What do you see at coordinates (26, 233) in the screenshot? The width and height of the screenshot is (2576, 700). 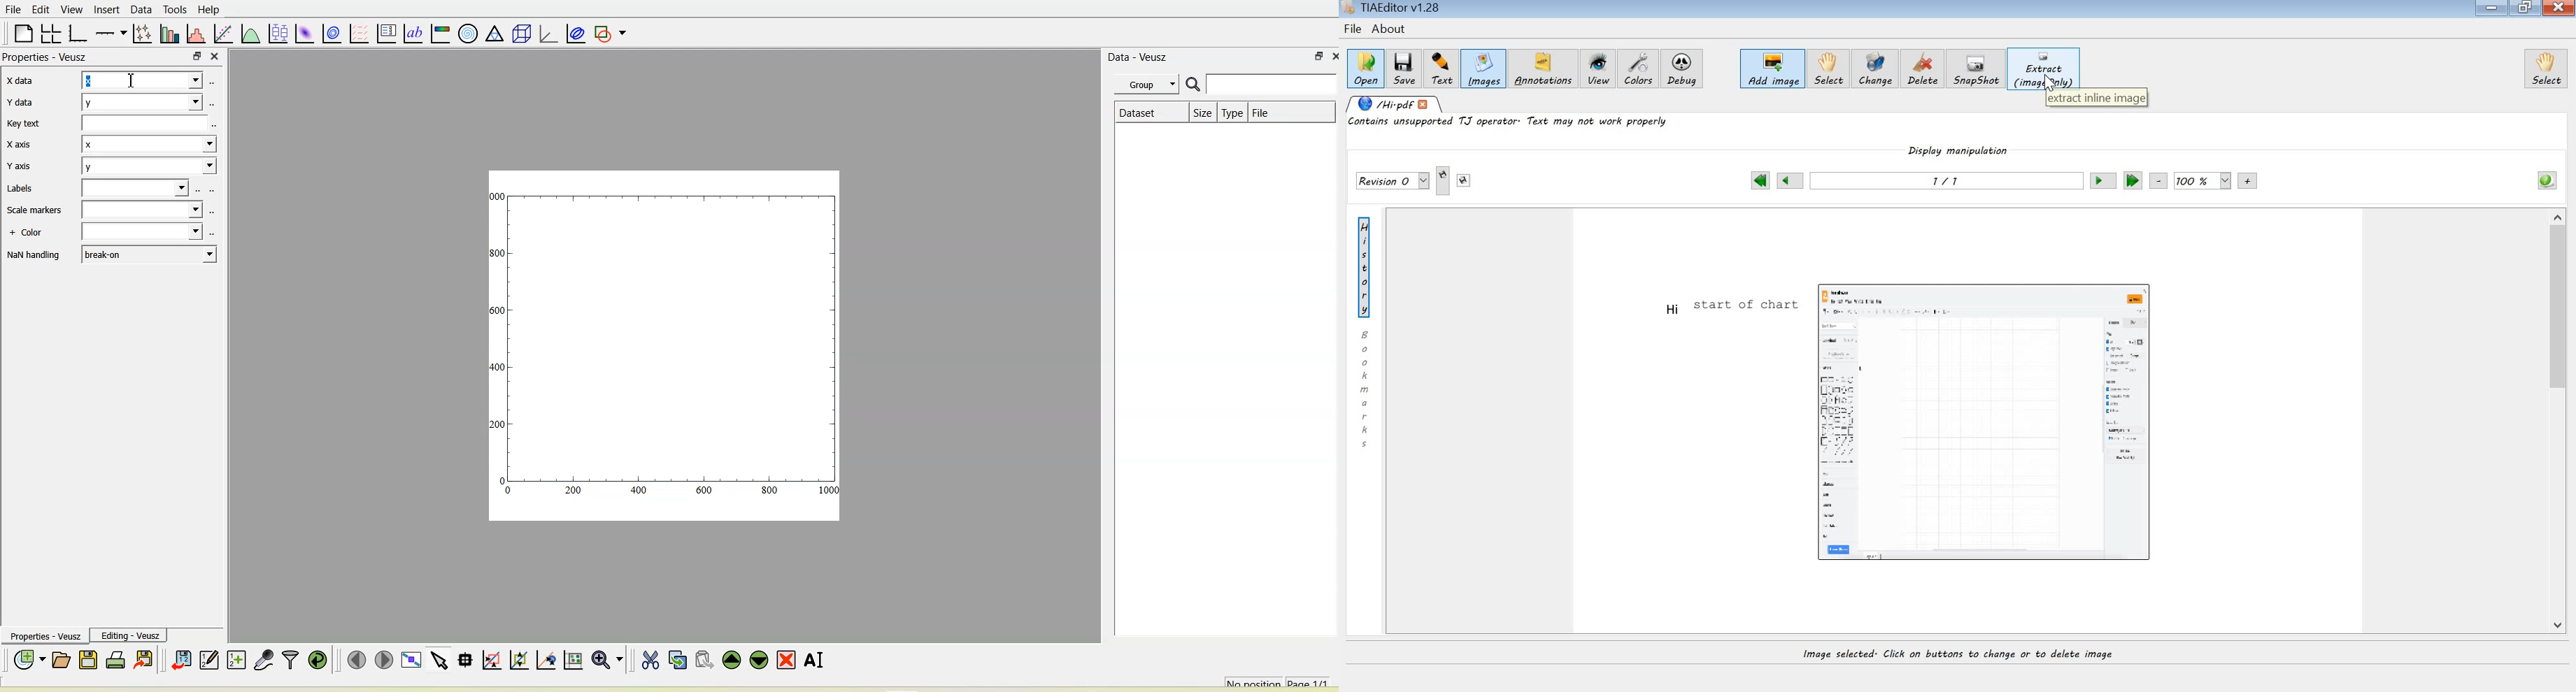 I see `+ Color` at bounding box center [26, 233].